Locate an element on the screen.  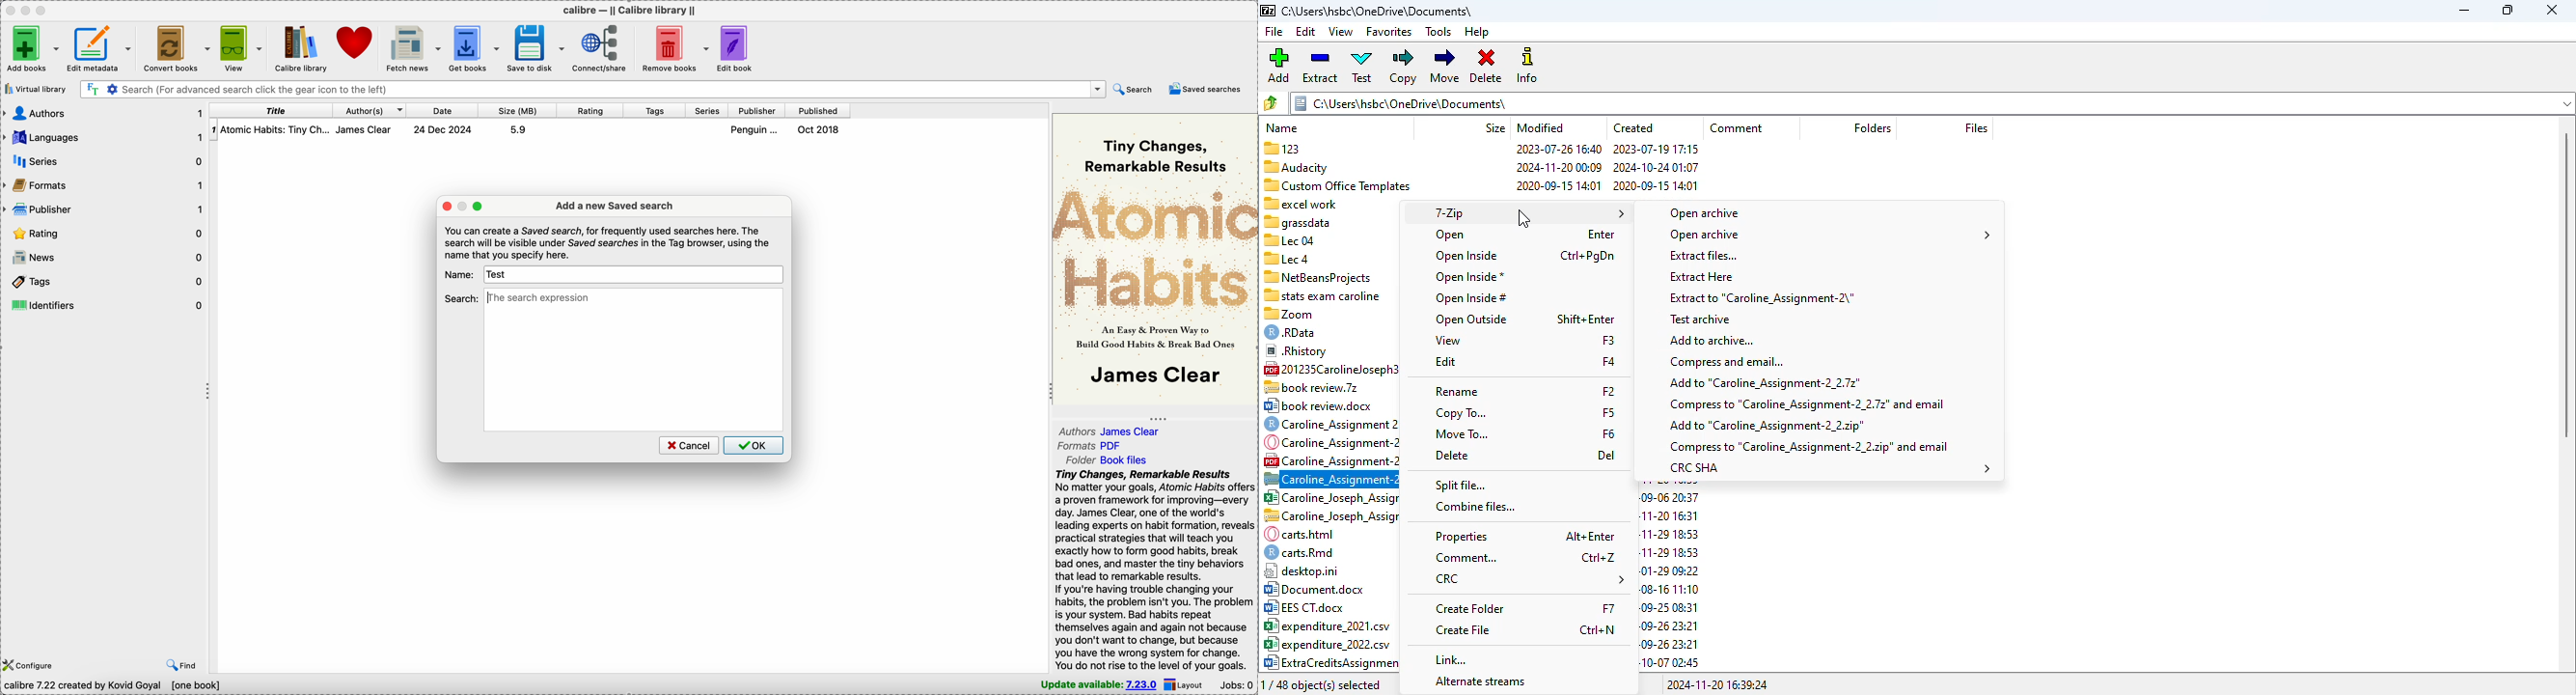
123 is located at coordinates (1483, 148).